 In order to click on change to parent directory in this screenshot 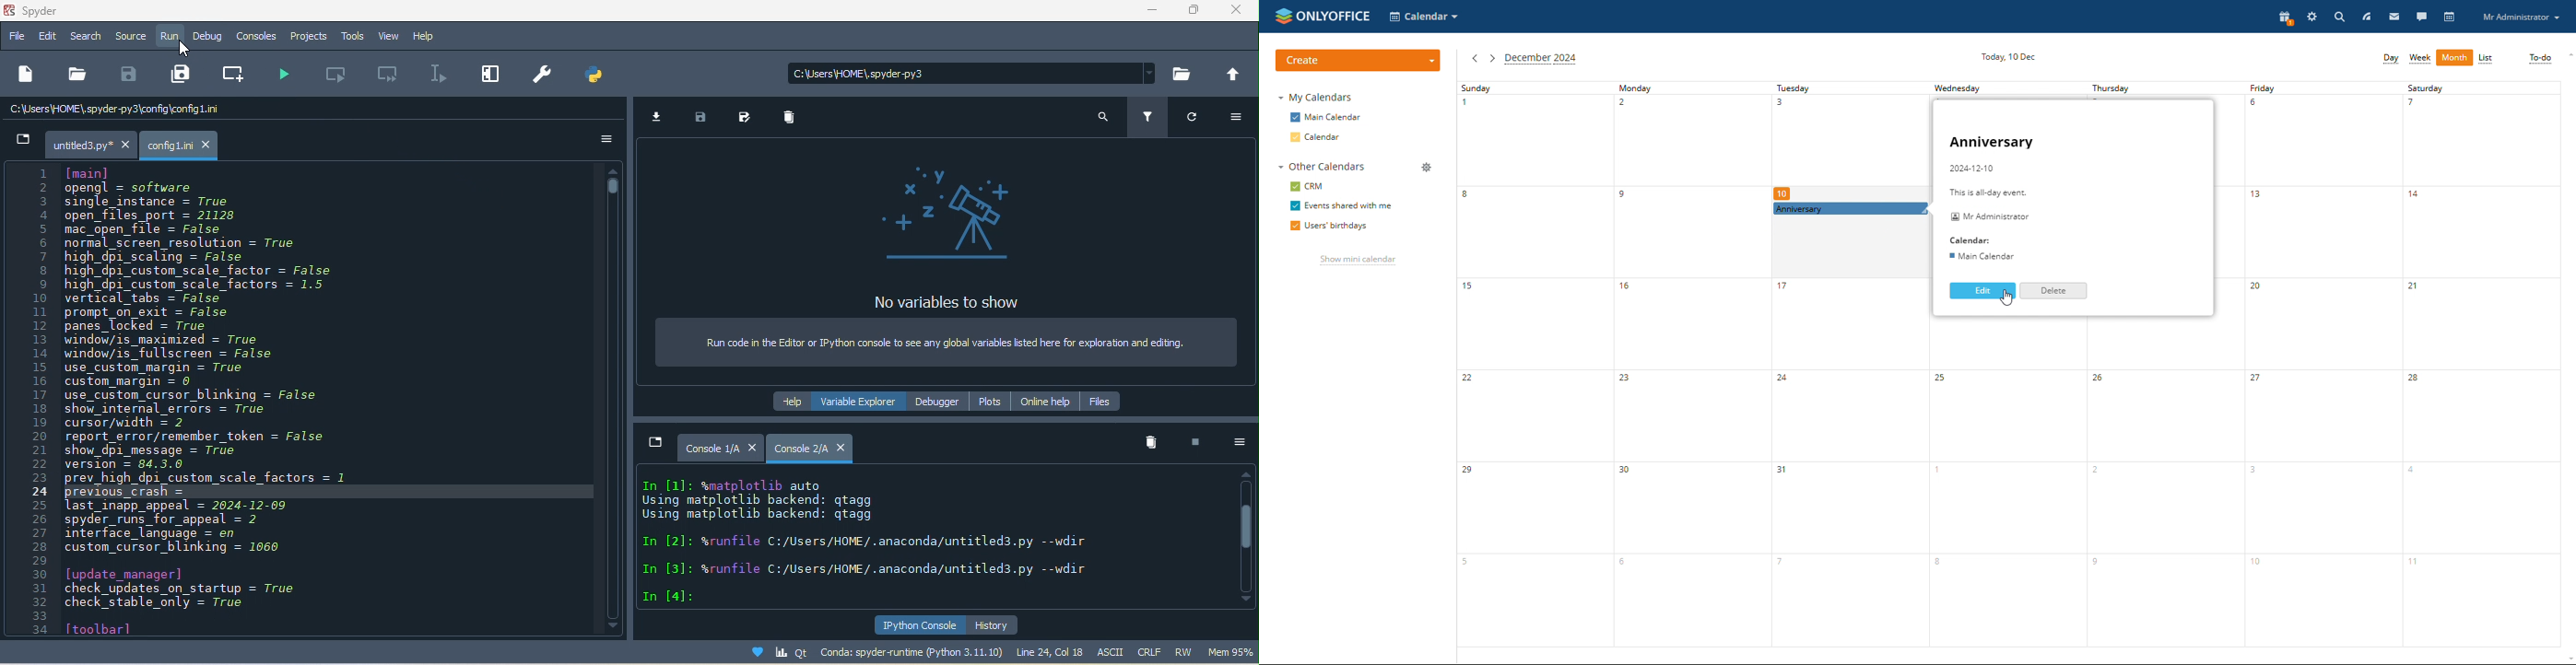, I will do `click(1235, 74)`.